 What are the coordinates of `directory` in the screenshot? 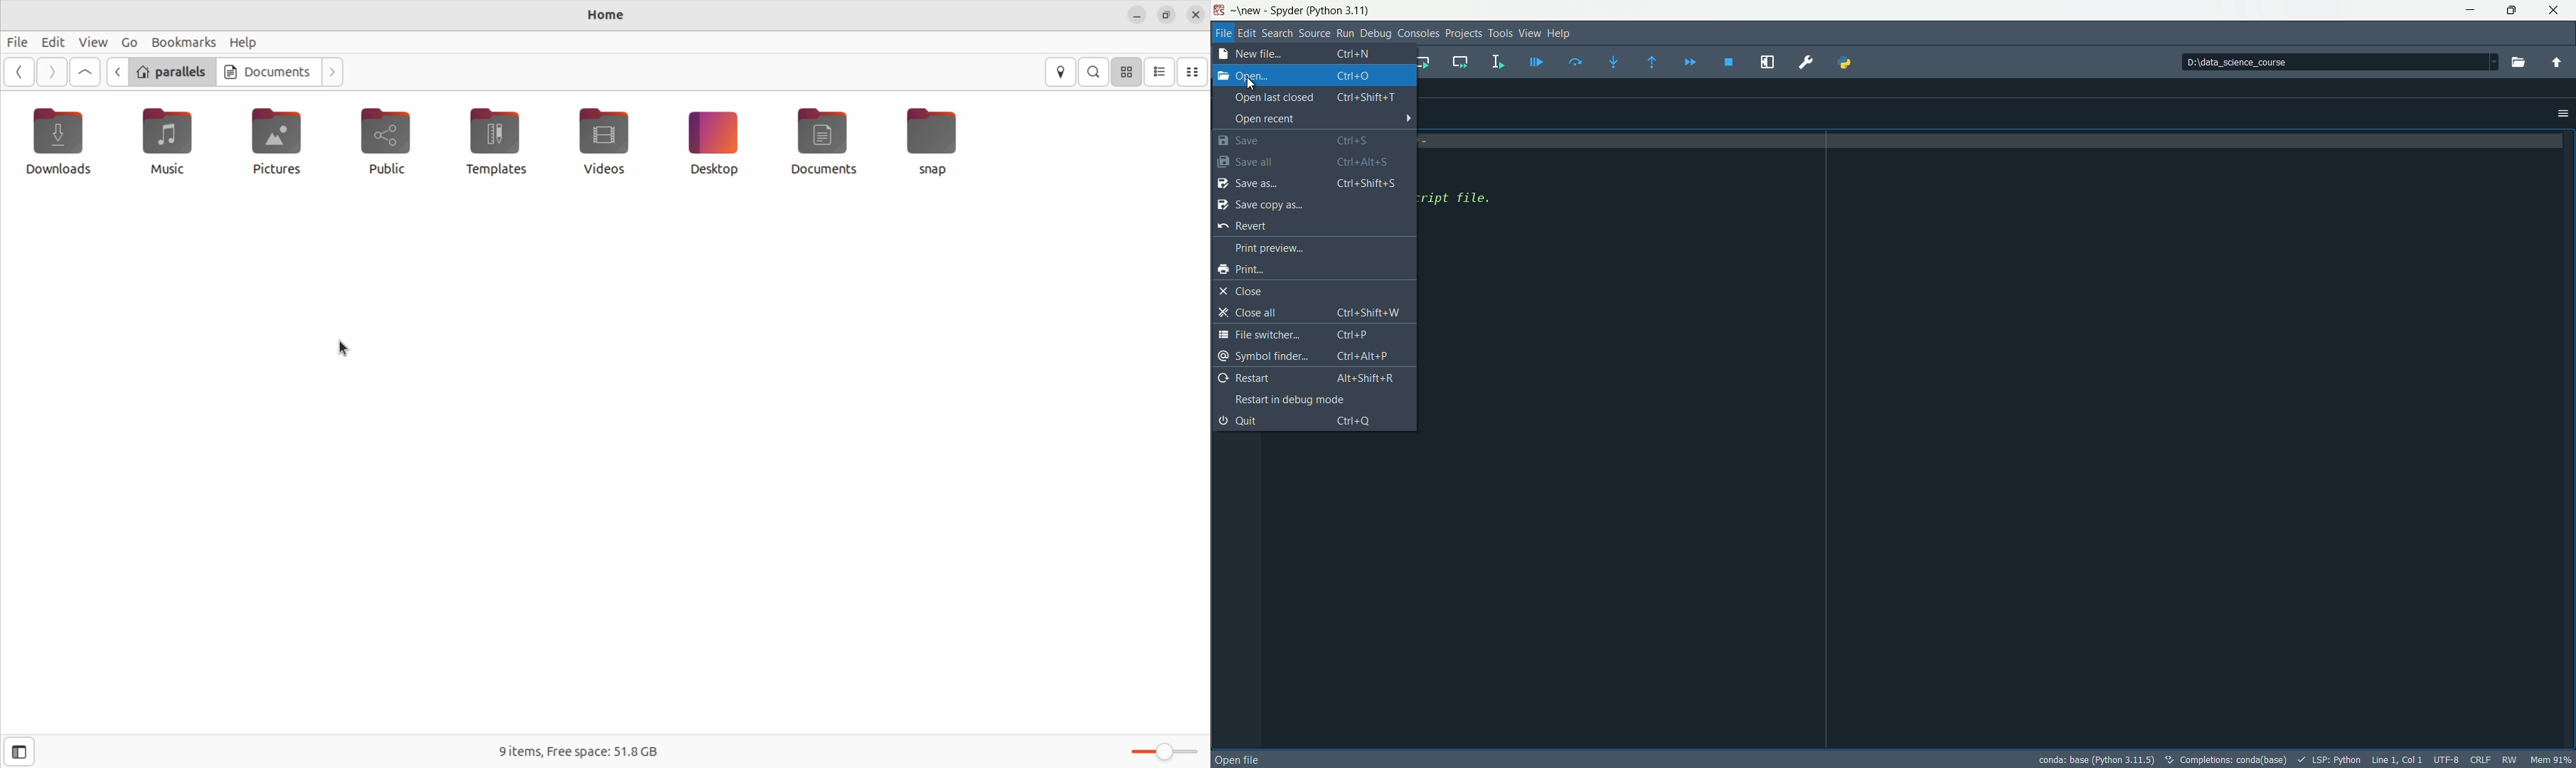 It's located at (2336, 62).